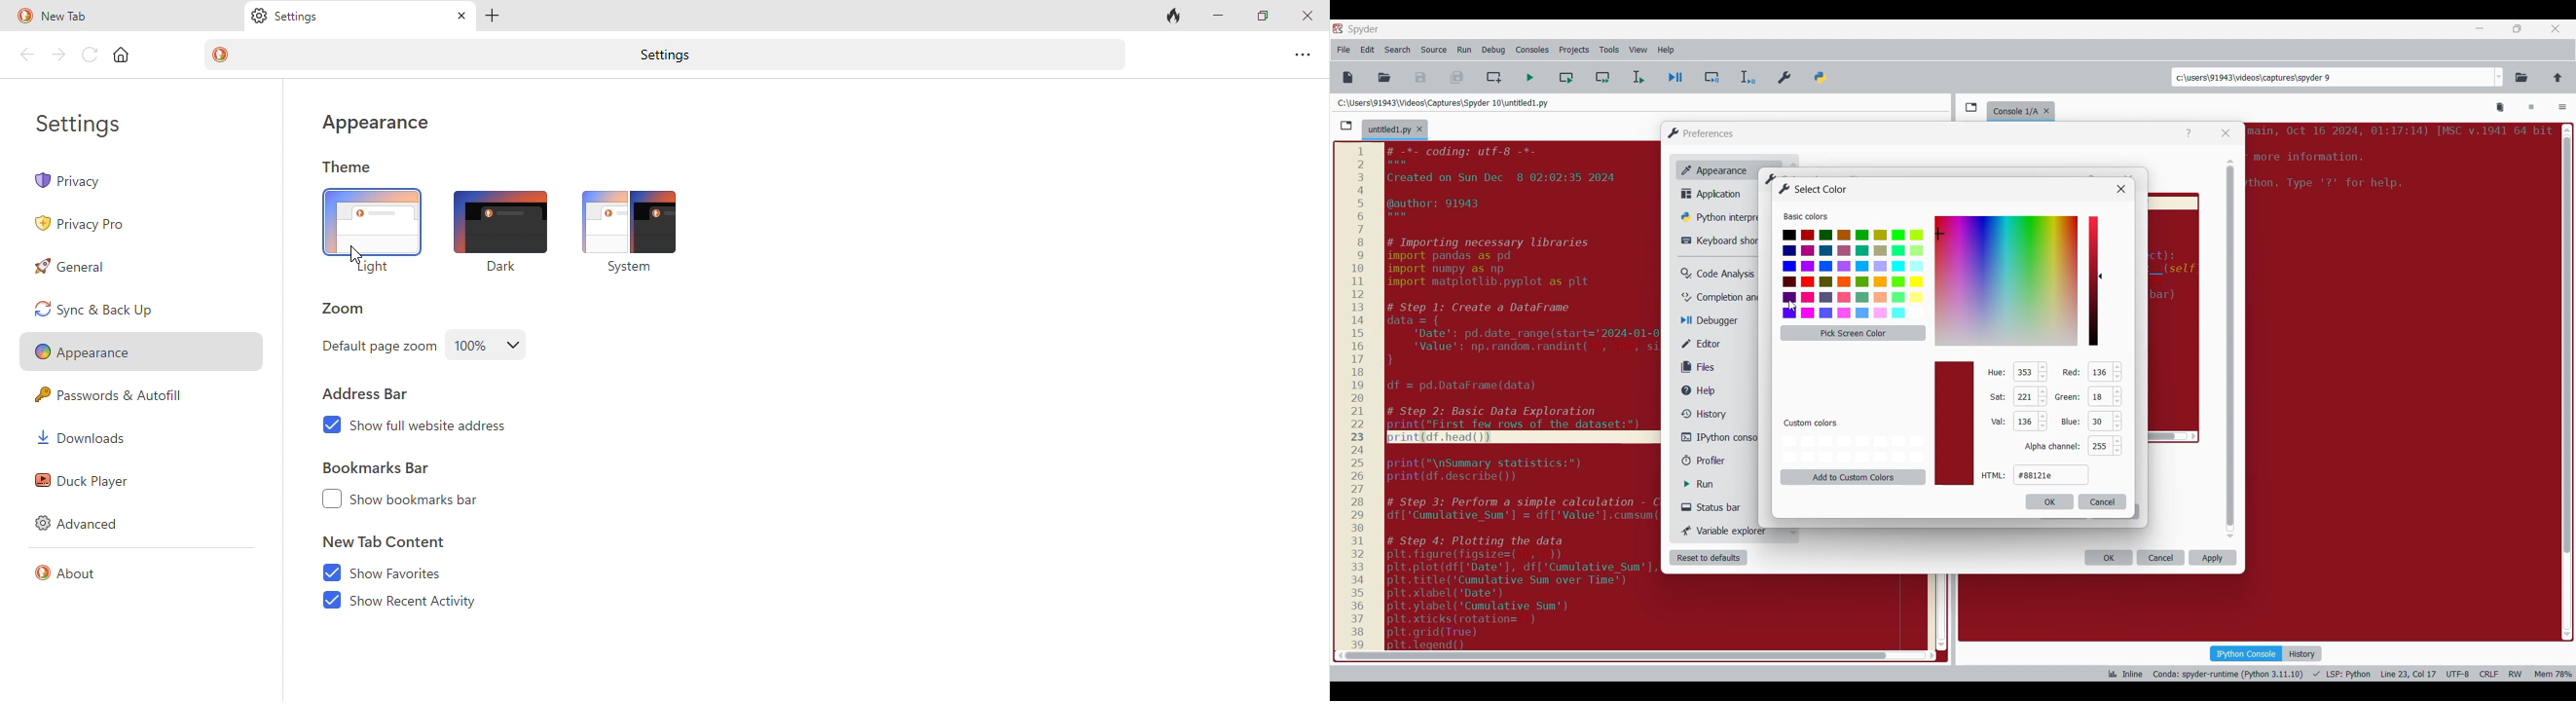 The height and width of the screenshot is (728, 2576). What do you see at coordinates (1676, 78) in the screenshot?
I see `Debug file` at bounding box center [1676, 78].